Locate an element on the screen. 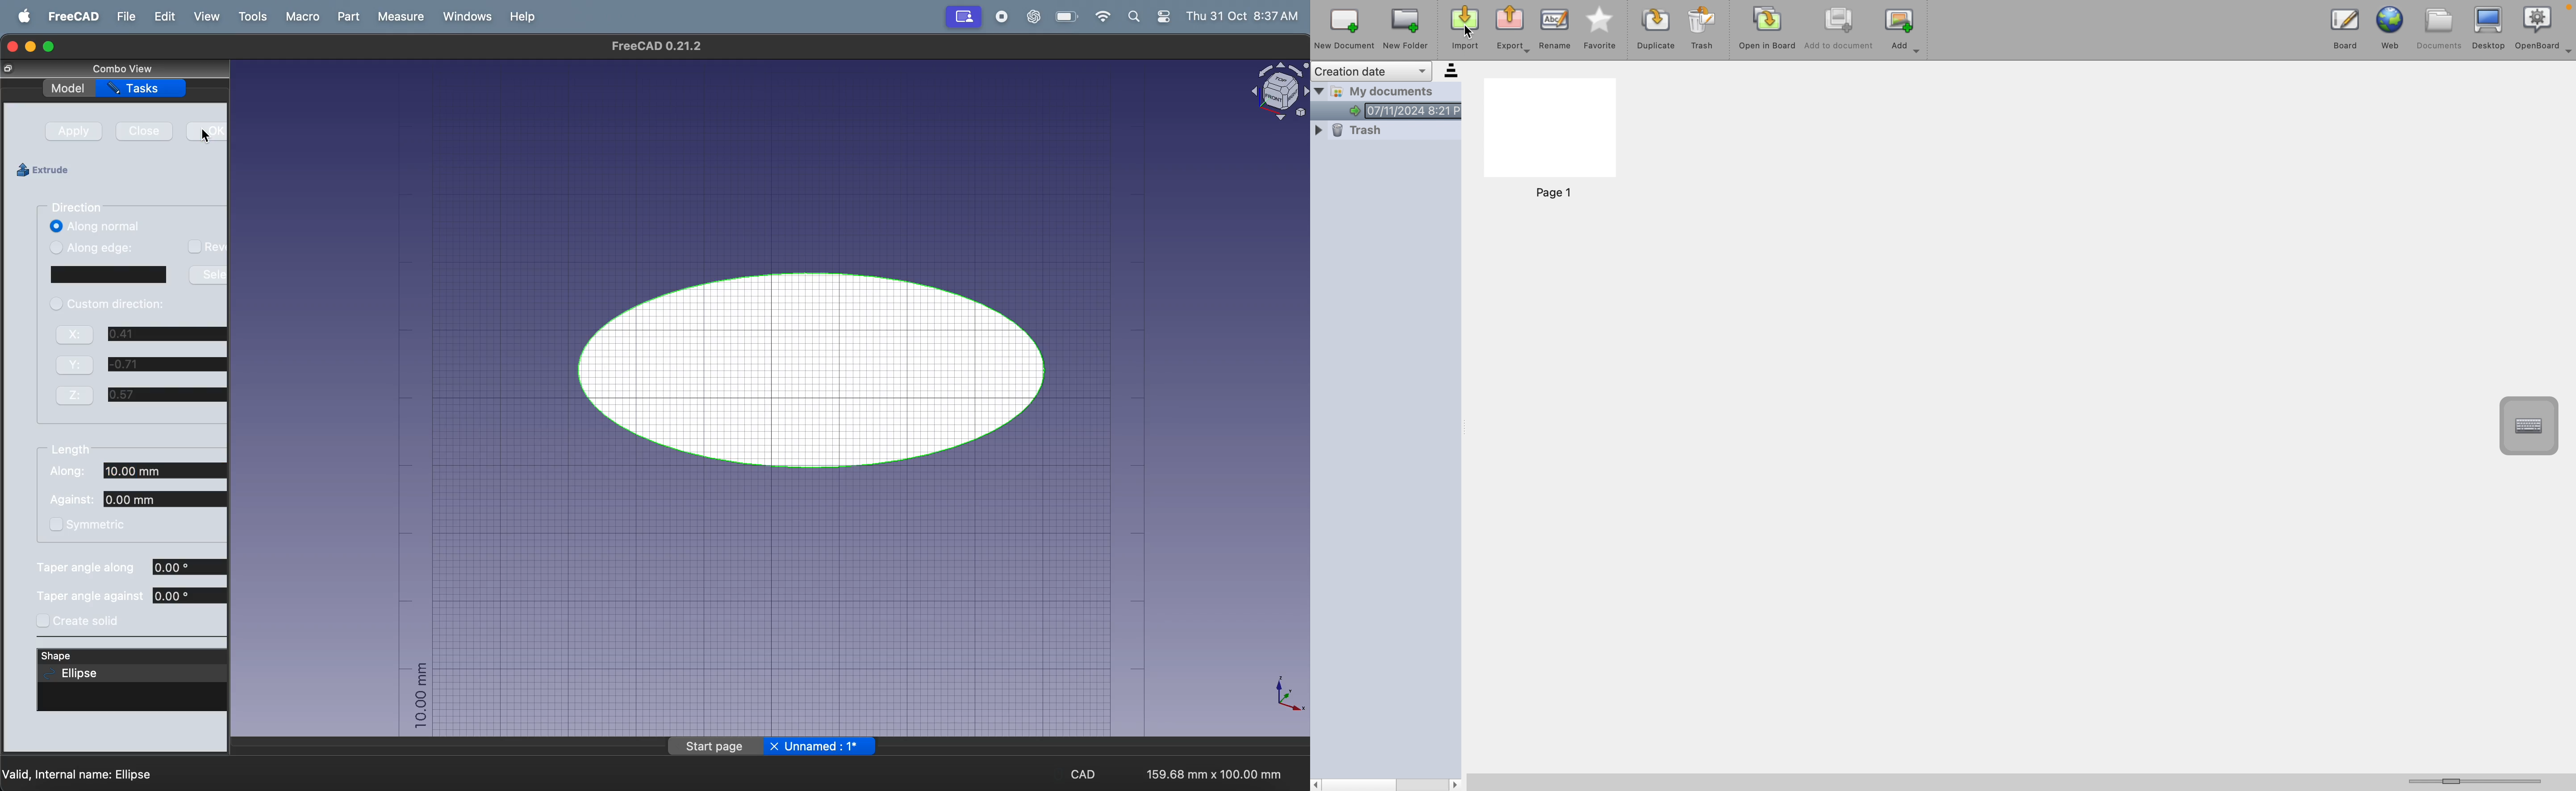  x cordinate is located at coordinates (77, 337).